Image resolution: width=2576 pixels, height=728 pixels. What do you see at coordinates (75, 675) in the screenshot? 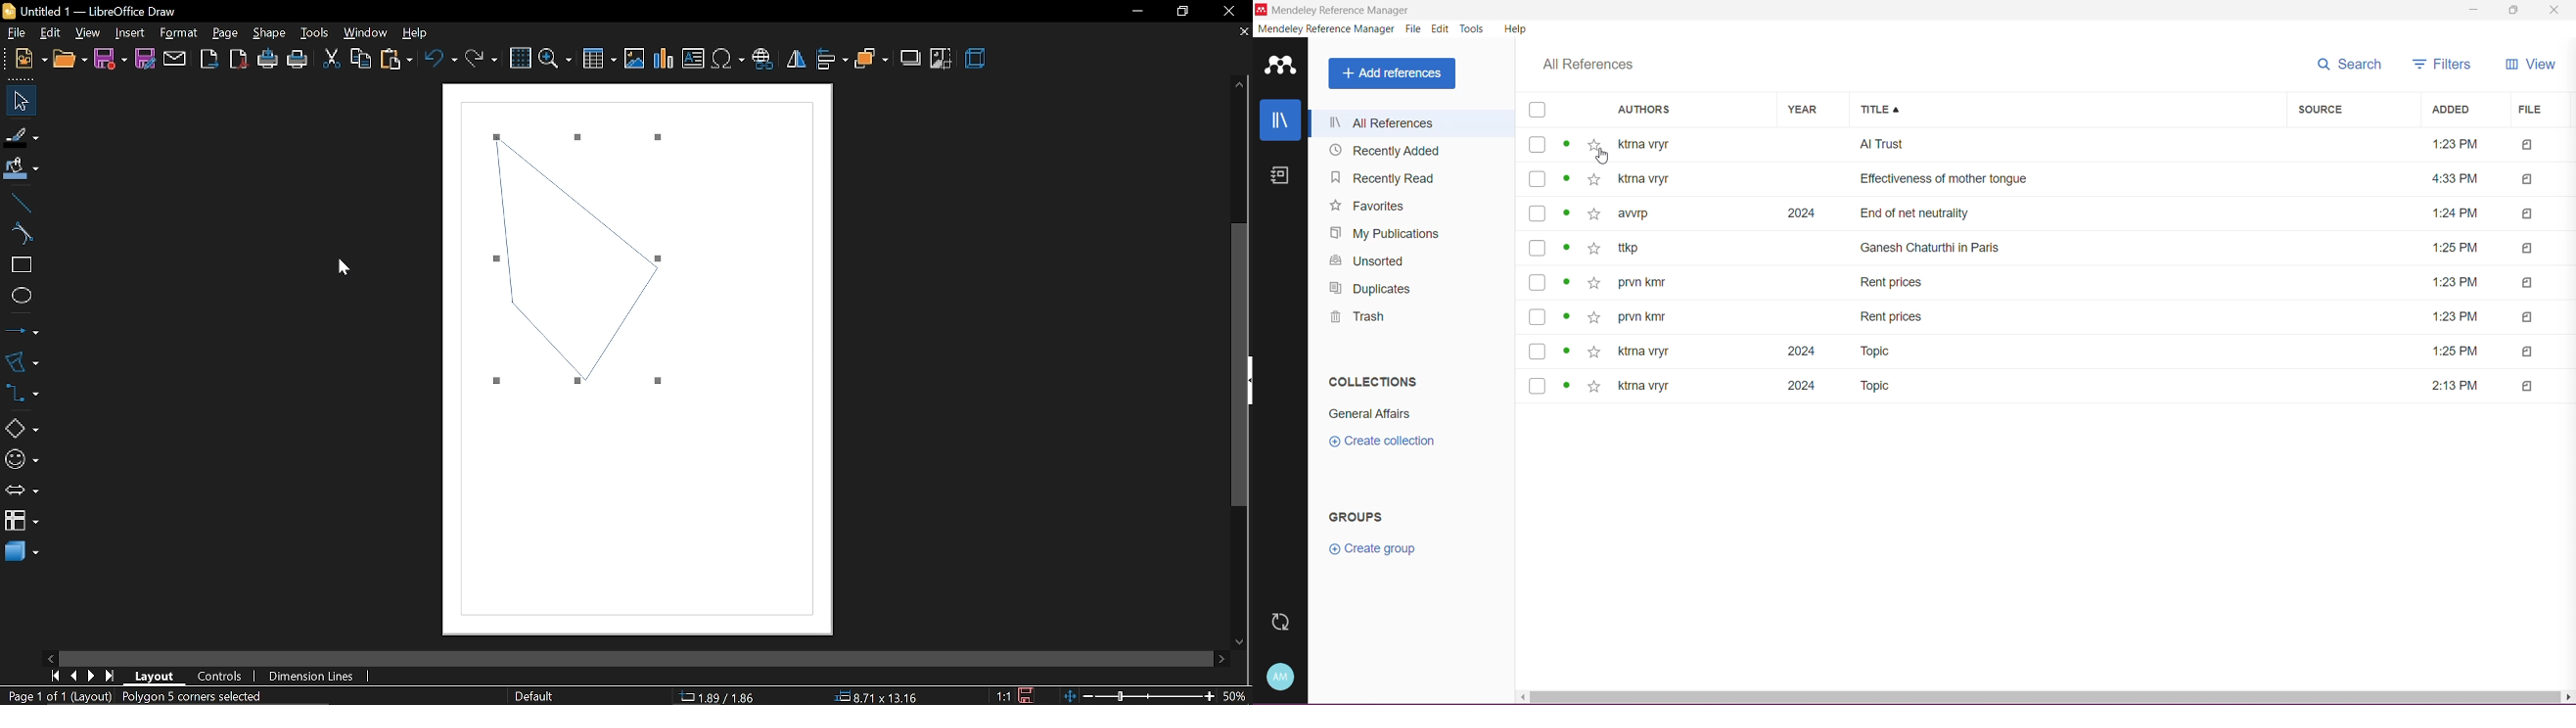
I see `previous page` at bounding box center [75, 675].